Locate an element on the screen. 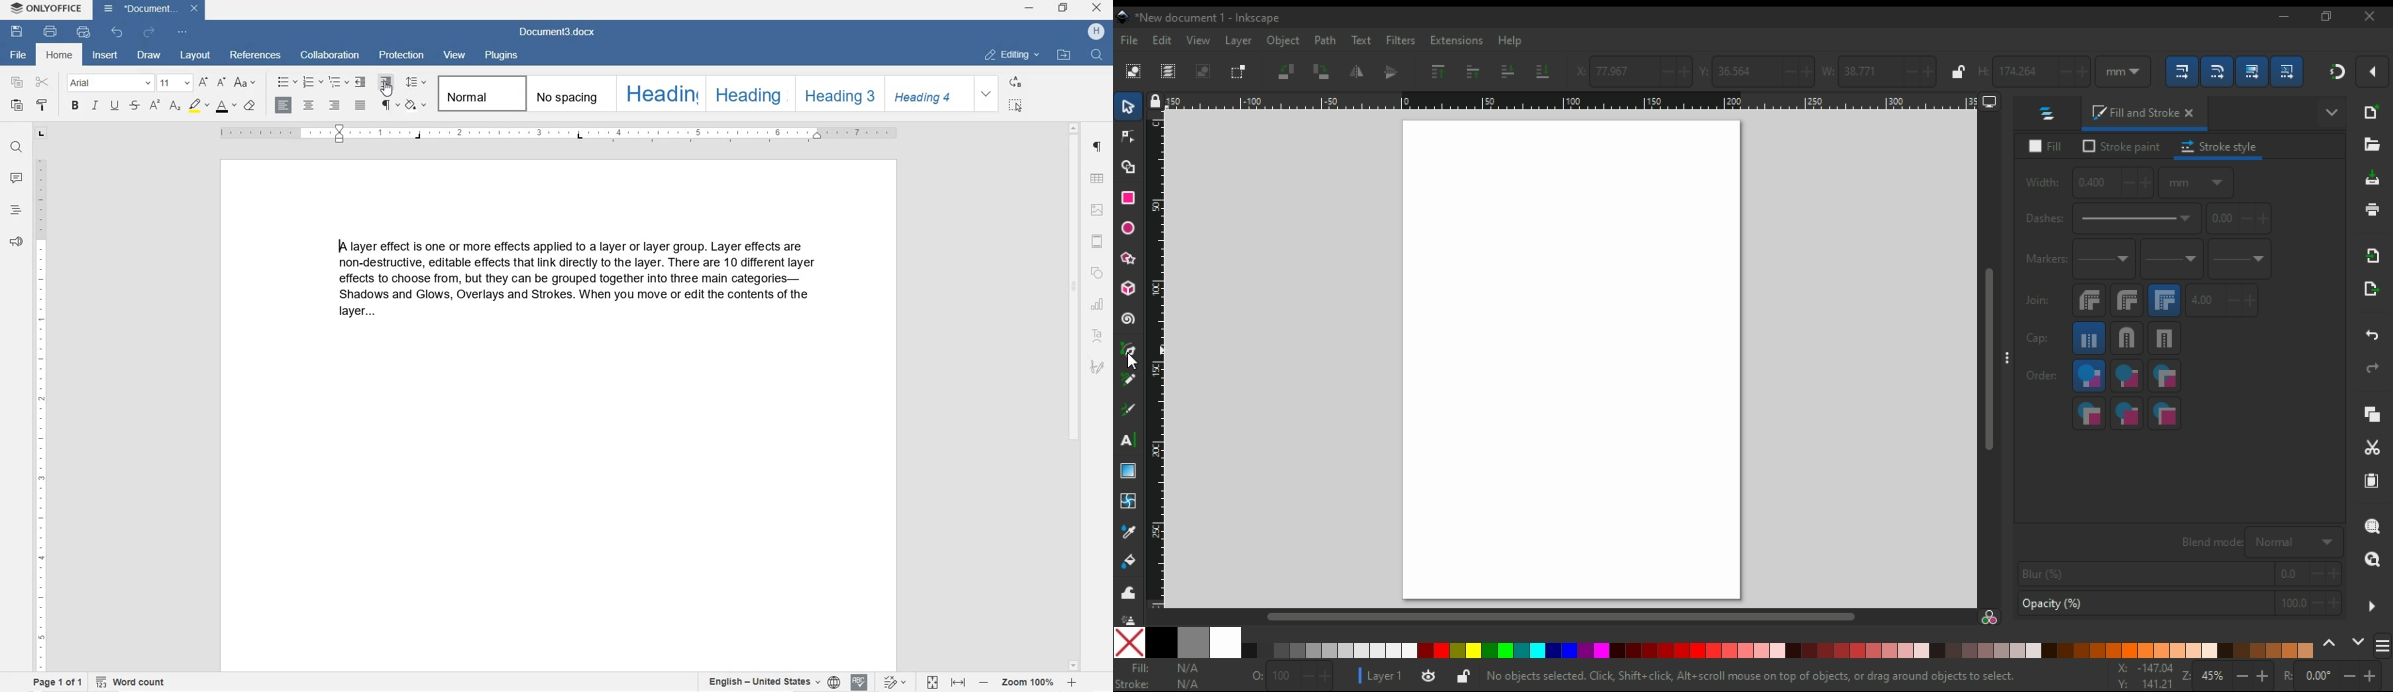  HEADING 4 is located at coordinates (929, 94).